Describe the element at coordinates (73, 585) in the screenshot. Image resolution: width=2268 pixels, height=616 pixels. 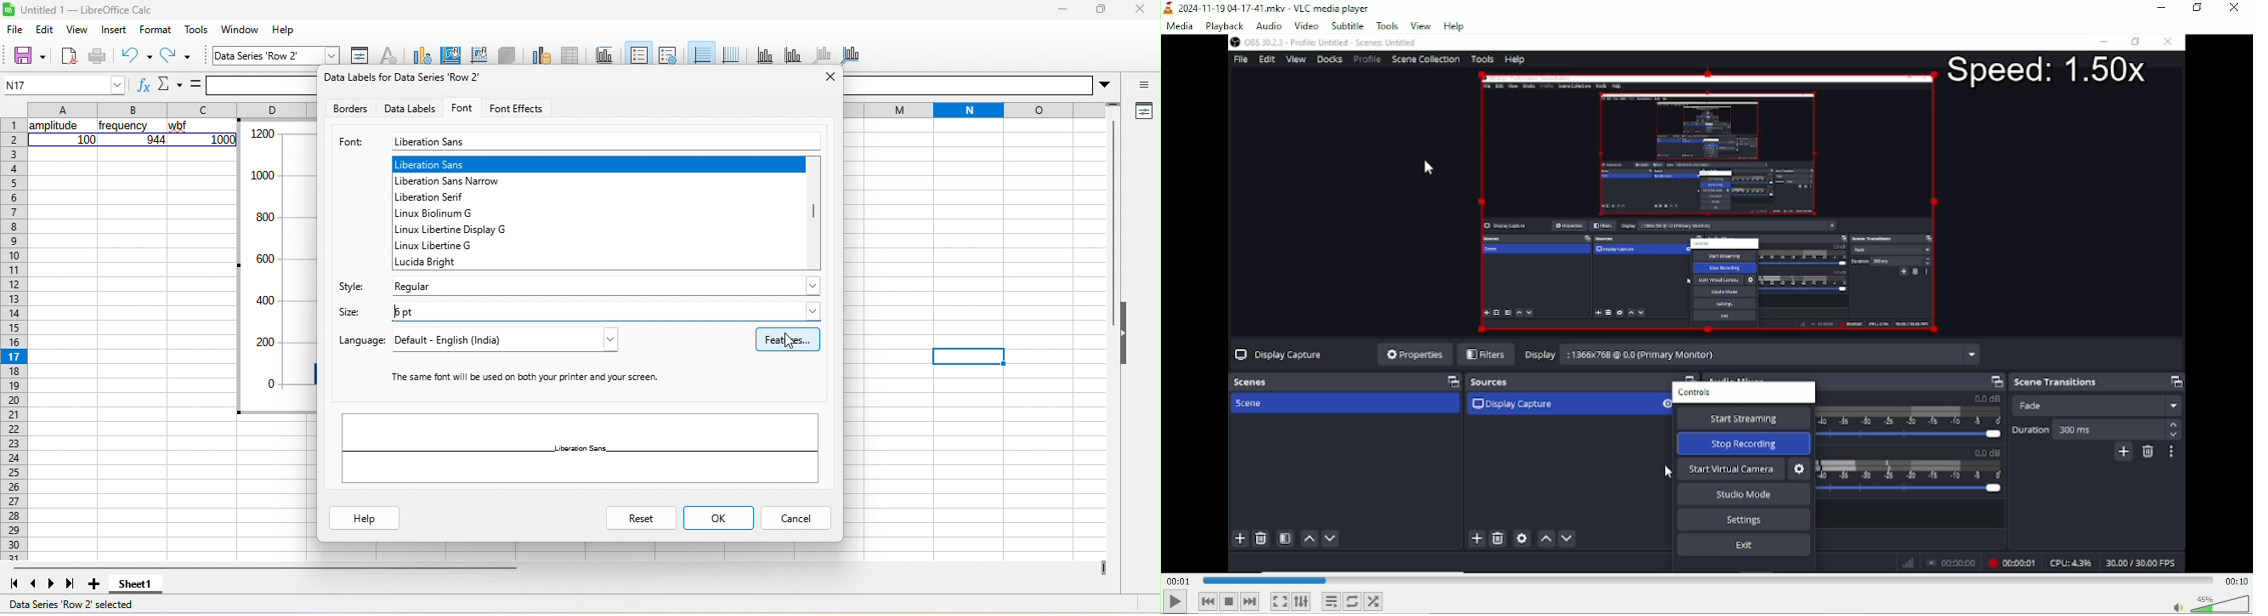
I see `last sheet` at that location.